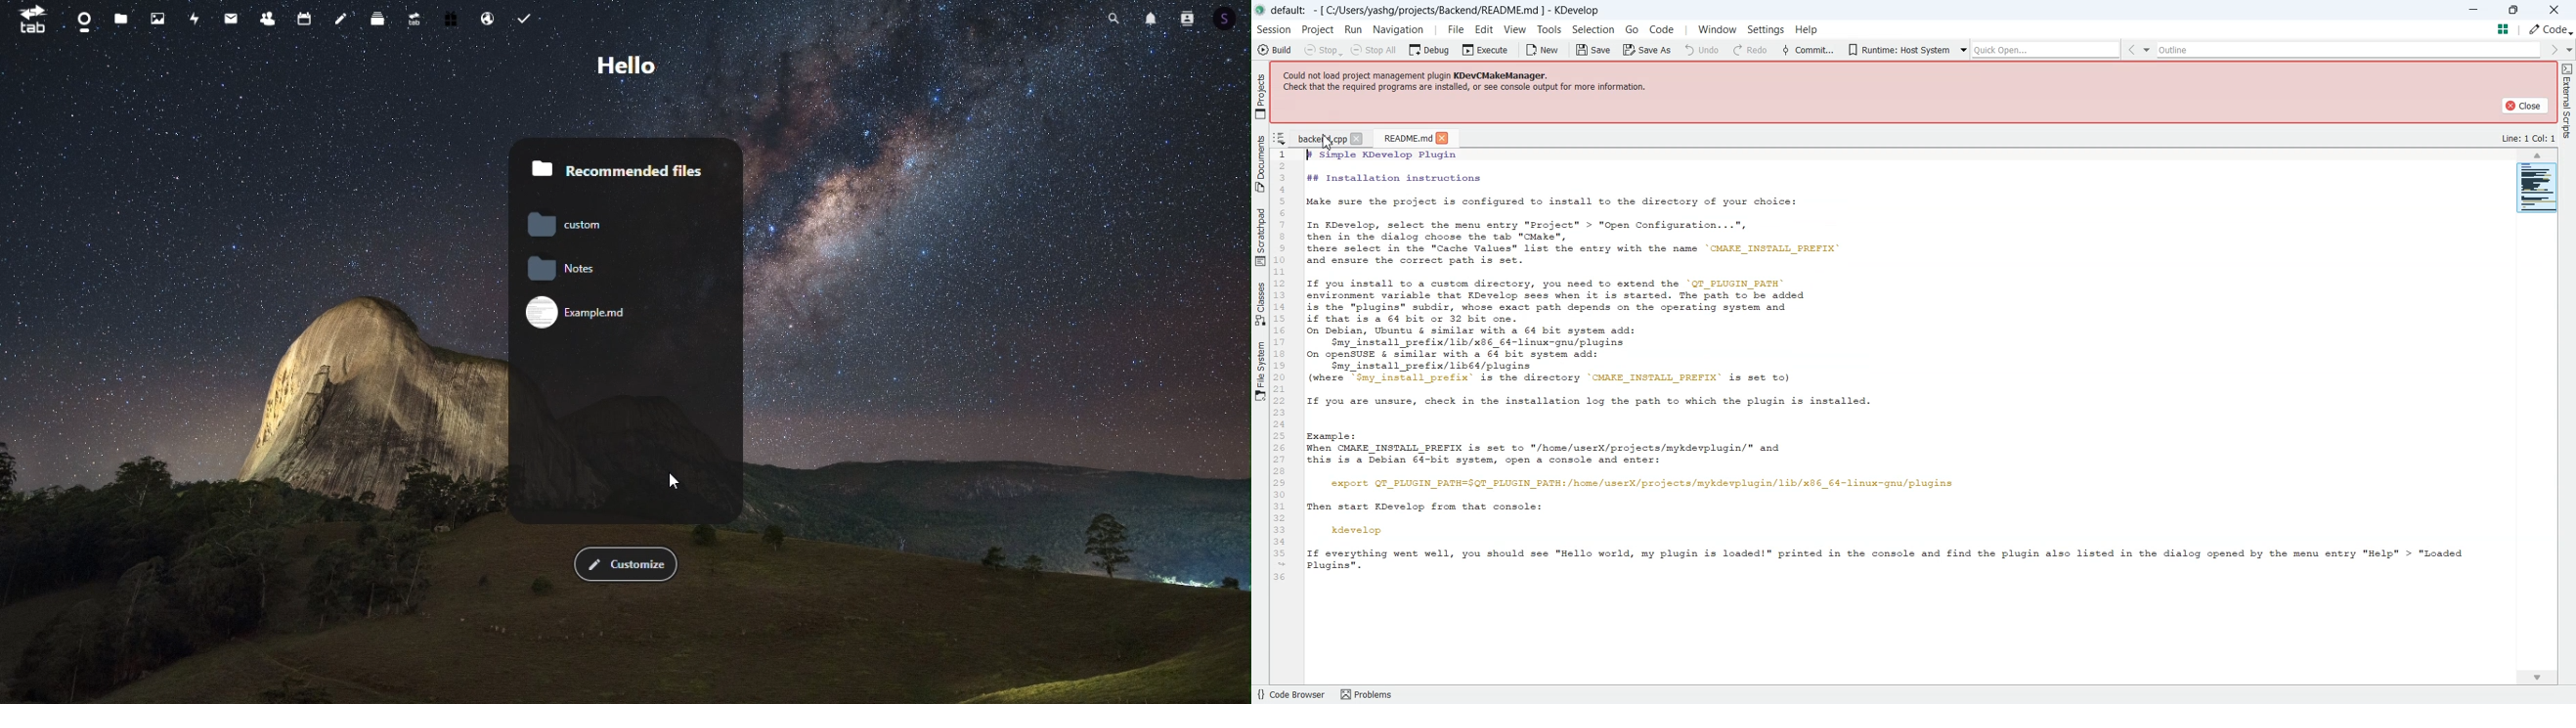 The height and width of the screenshot is (728, 2576). I want to click on photos, so click(153, 19).